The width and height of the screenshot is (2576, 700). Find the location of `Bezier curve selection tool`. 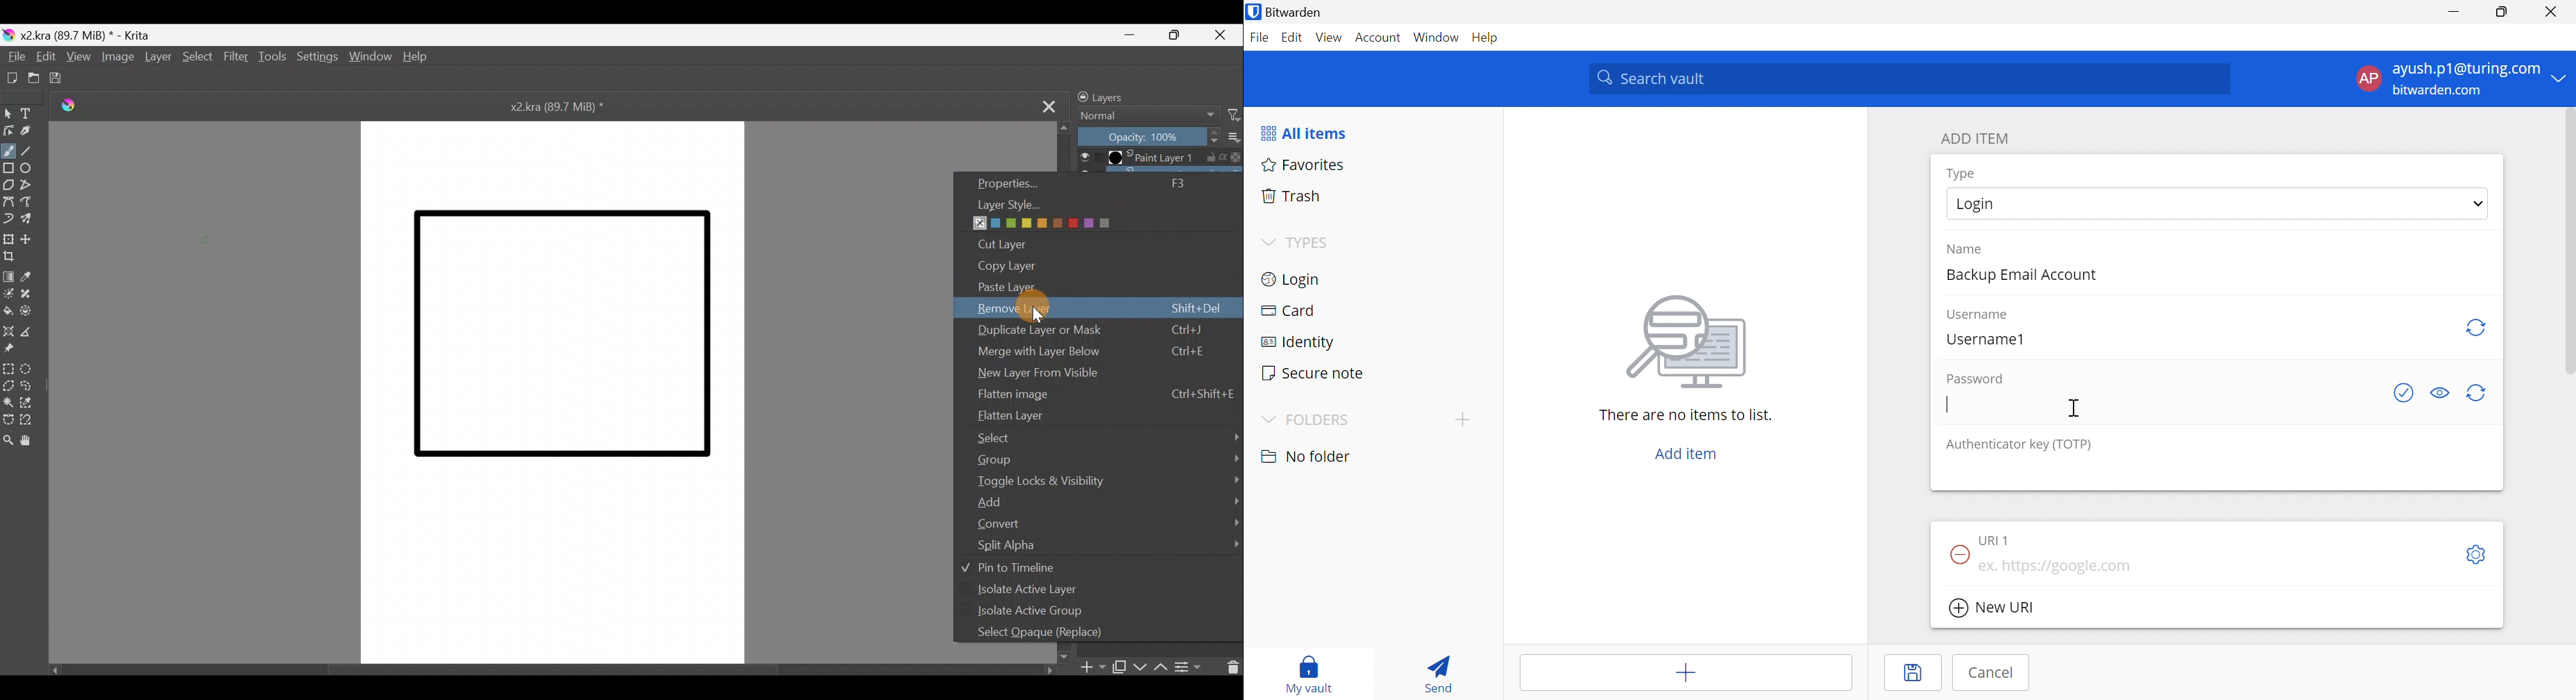

Bezier curve selection tool is located at coordinates (8, 420).